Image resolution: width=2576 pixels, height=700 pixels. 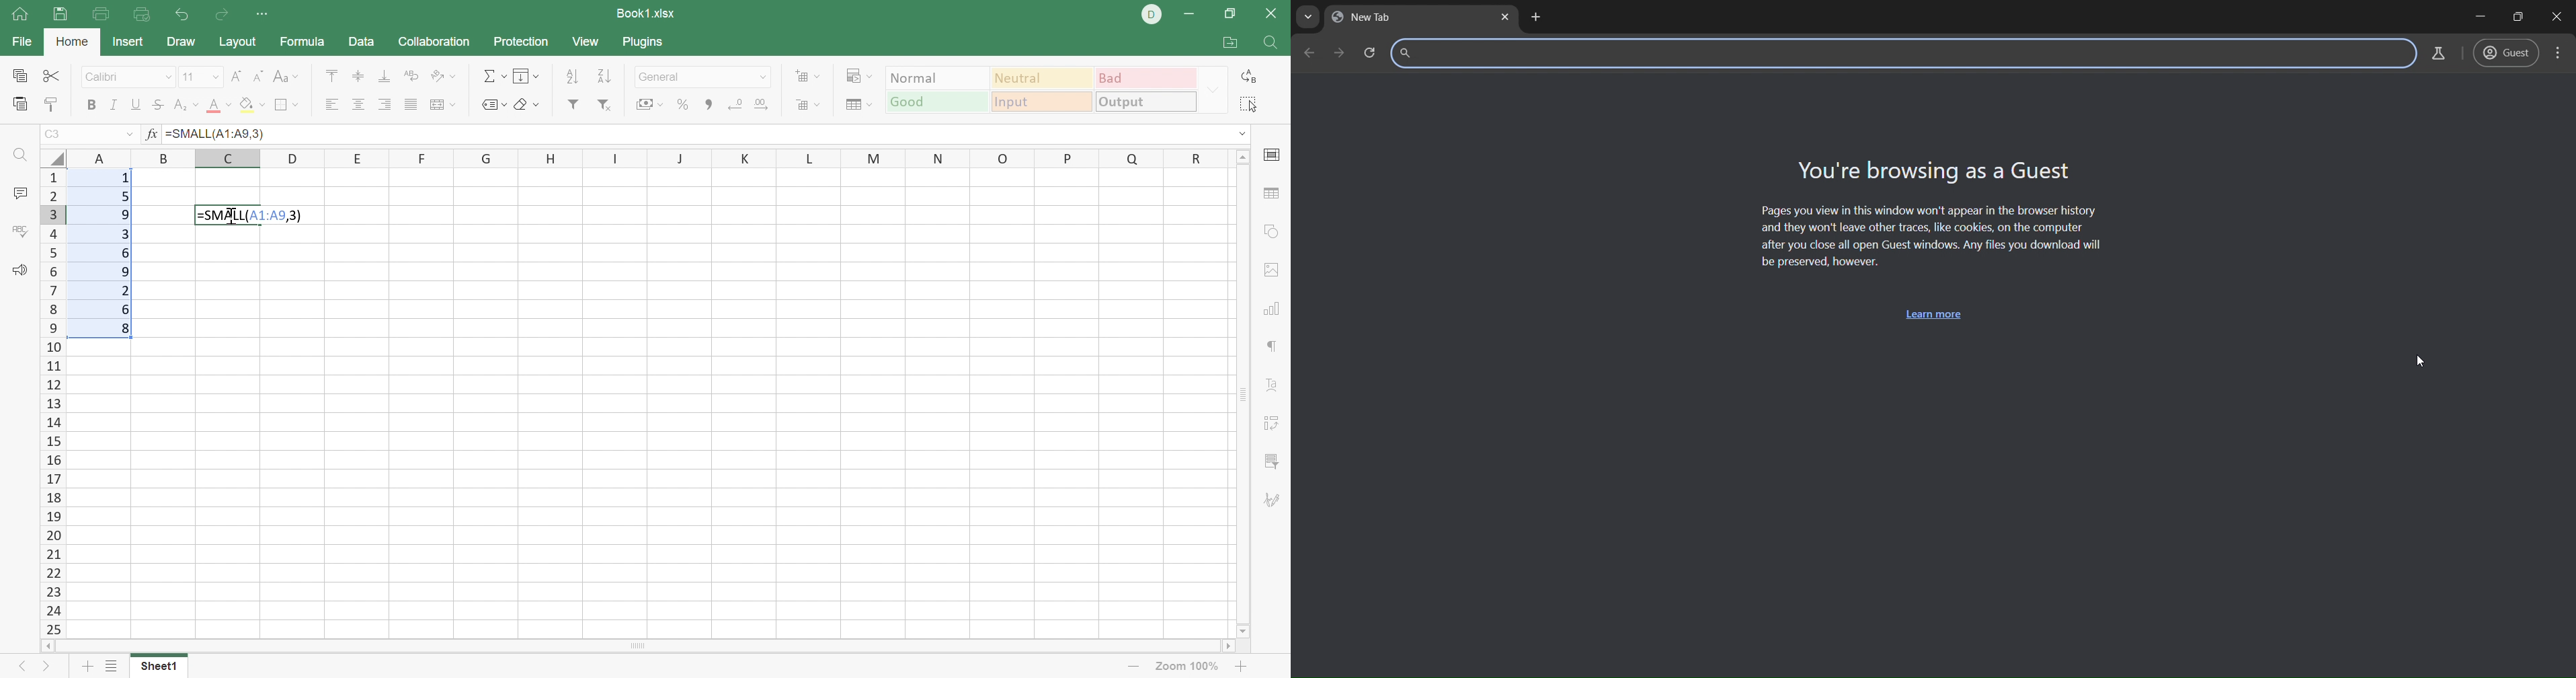 What do you see at coordinates (125, 291) in the screenshot?
I see `2` at bounding box center [125, 291].